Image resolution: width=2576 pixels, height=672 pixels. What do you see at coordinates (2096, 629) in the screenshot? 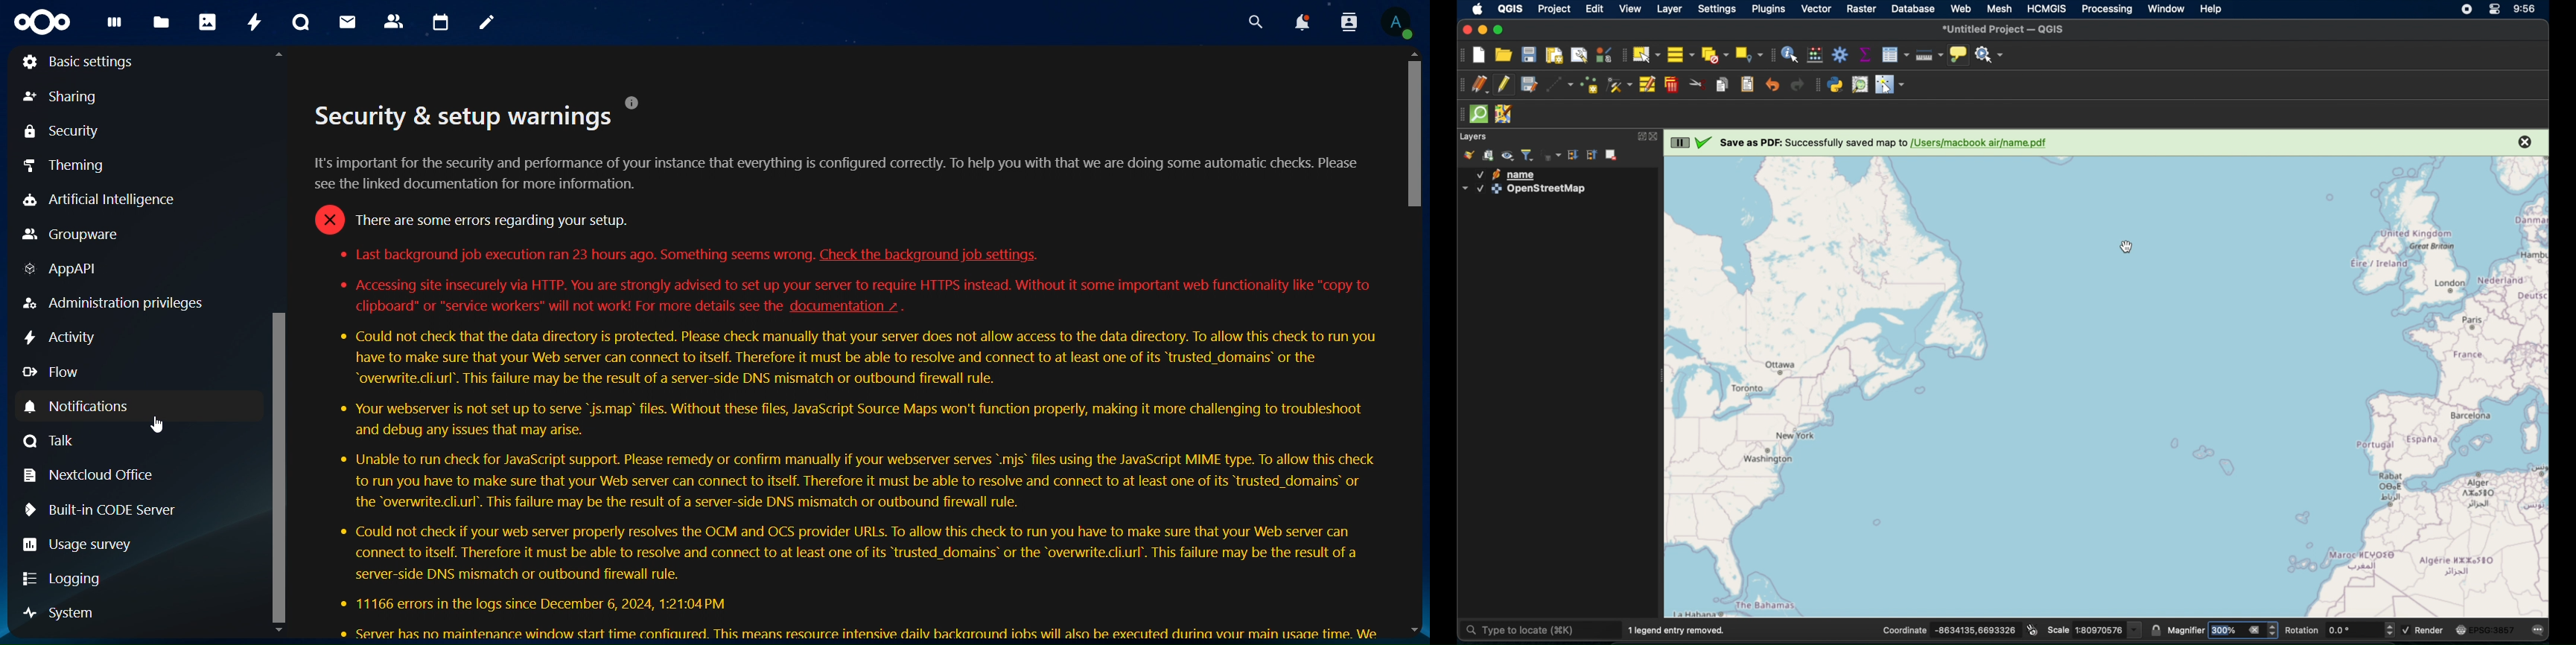
I see `scale` at bounding box center [2096, 629].